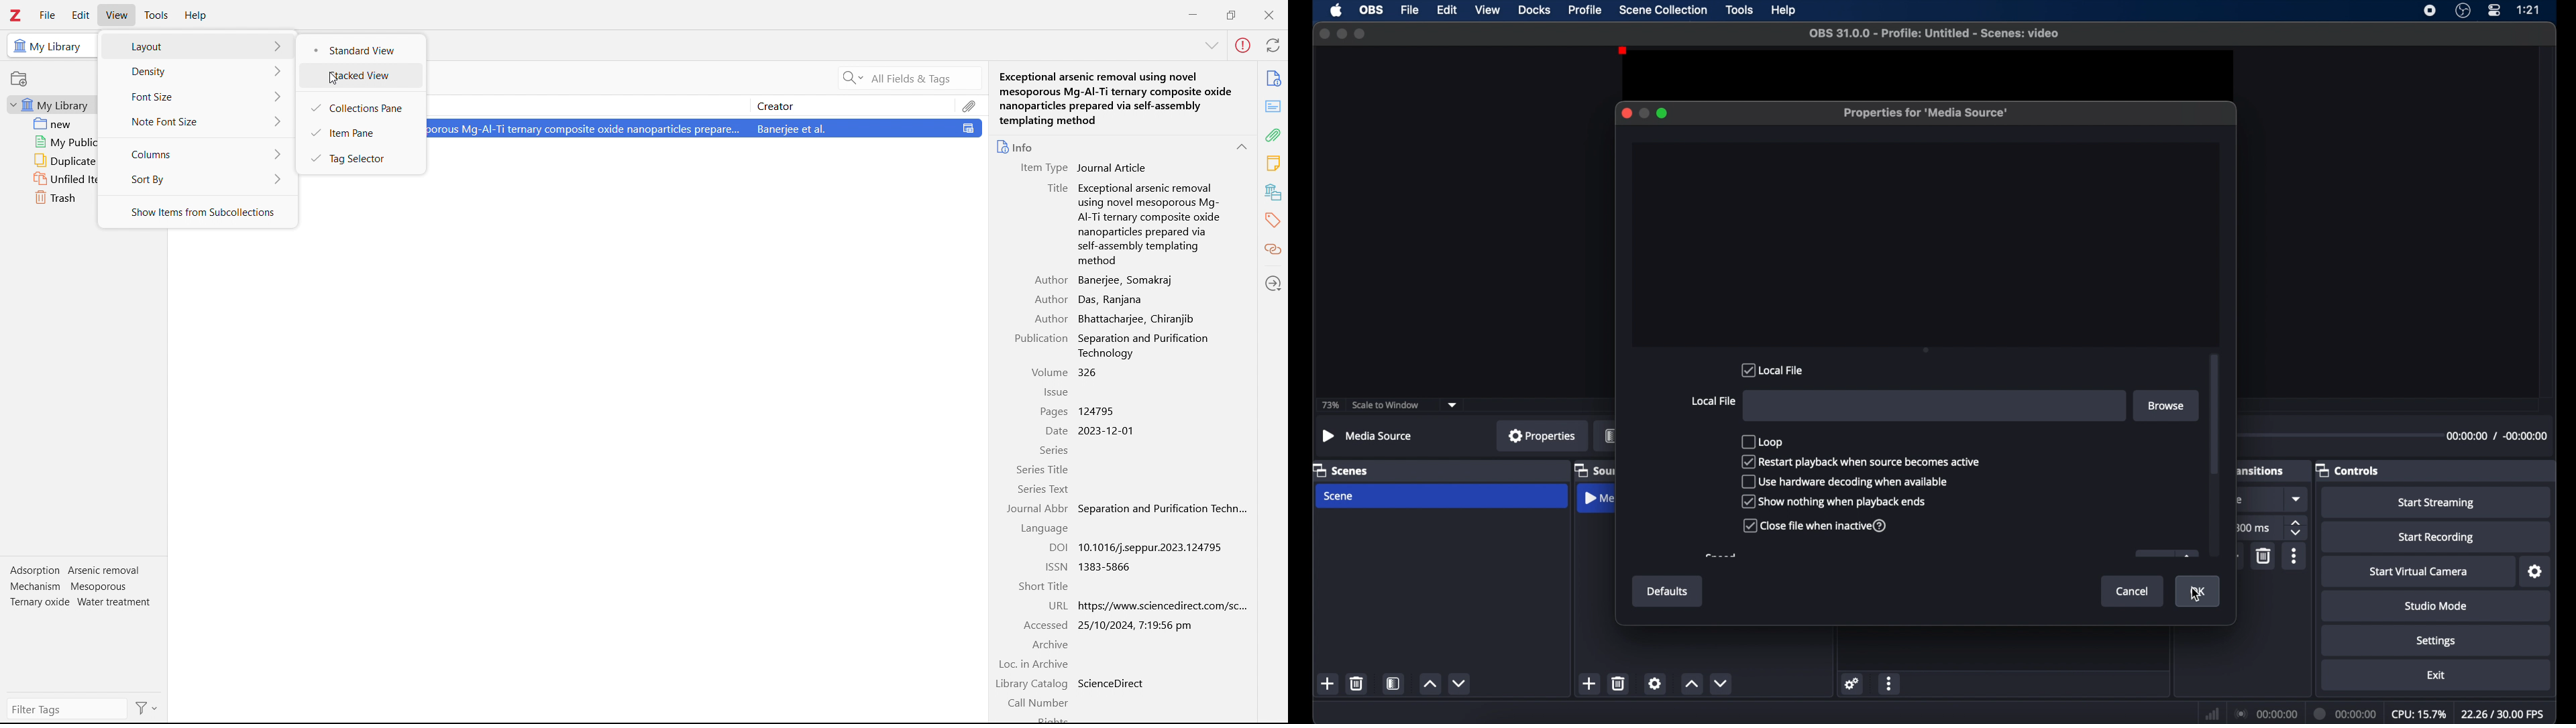 Image resolution: width=2576 pixels, height=728 pixels. Describe the element at coordinates (2438, 536) in the screenshot. I see `start recording` at that location.